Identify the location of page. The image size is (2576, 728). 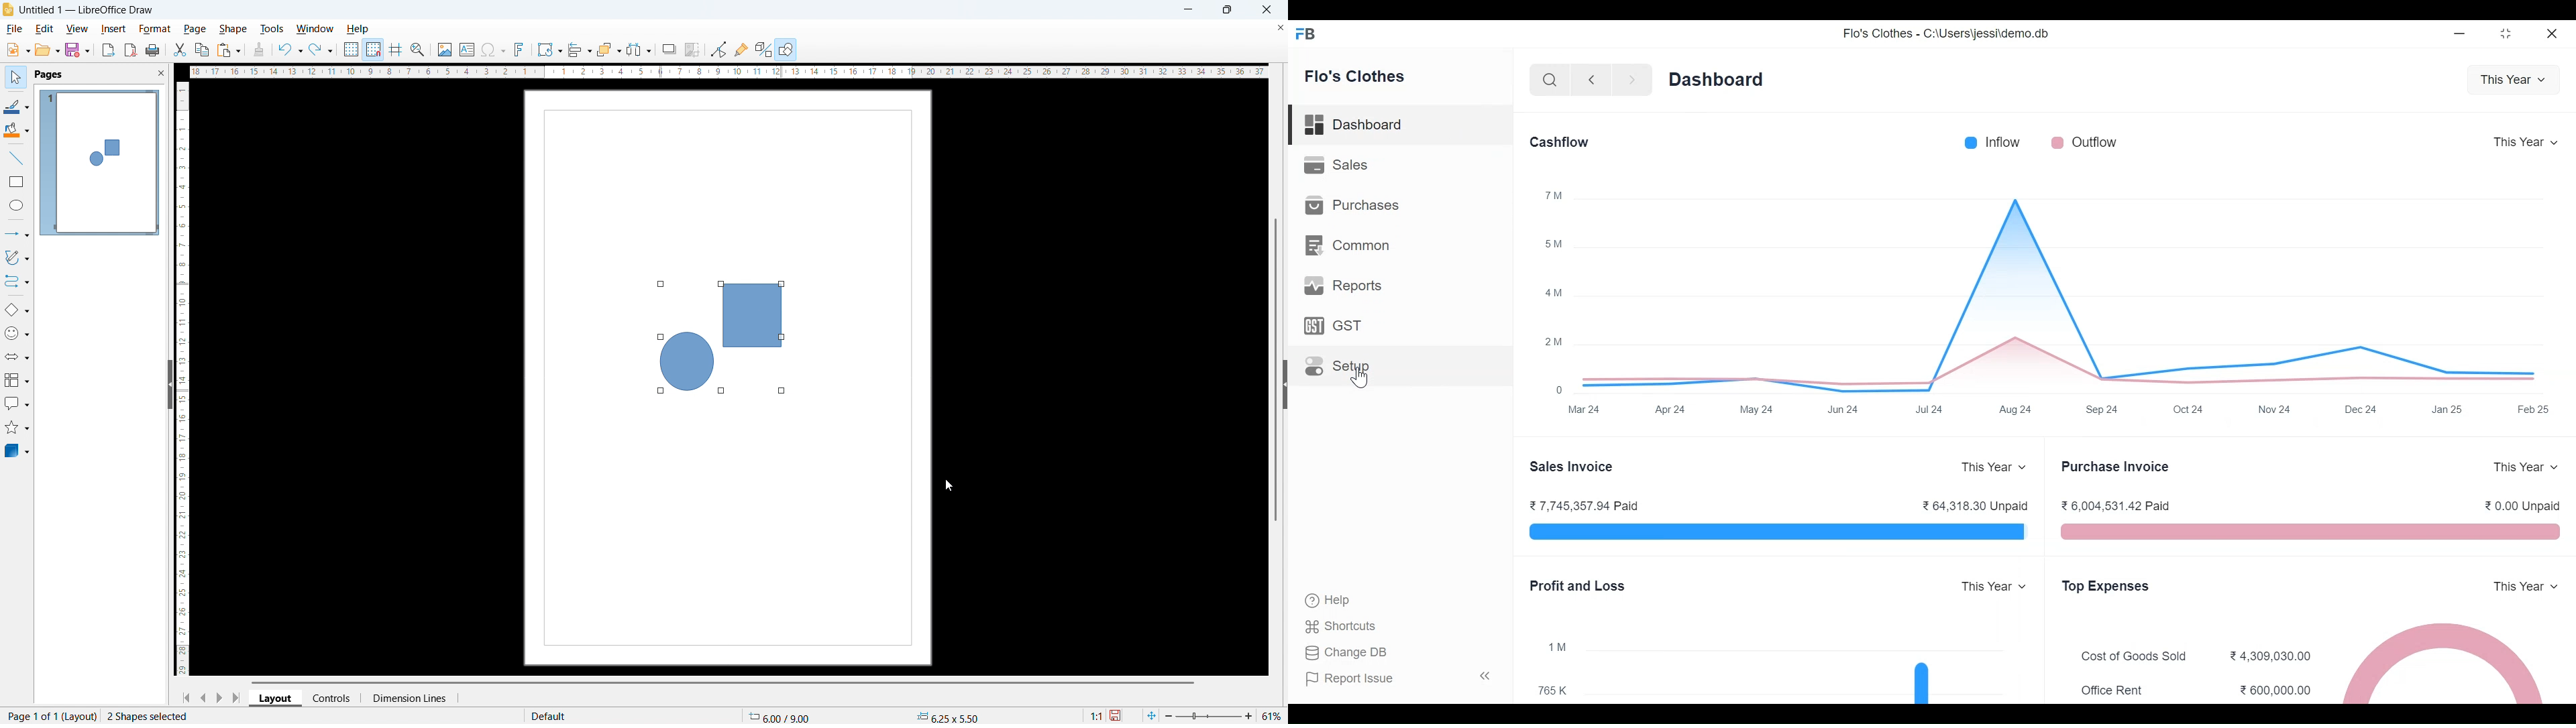
(196, 28).